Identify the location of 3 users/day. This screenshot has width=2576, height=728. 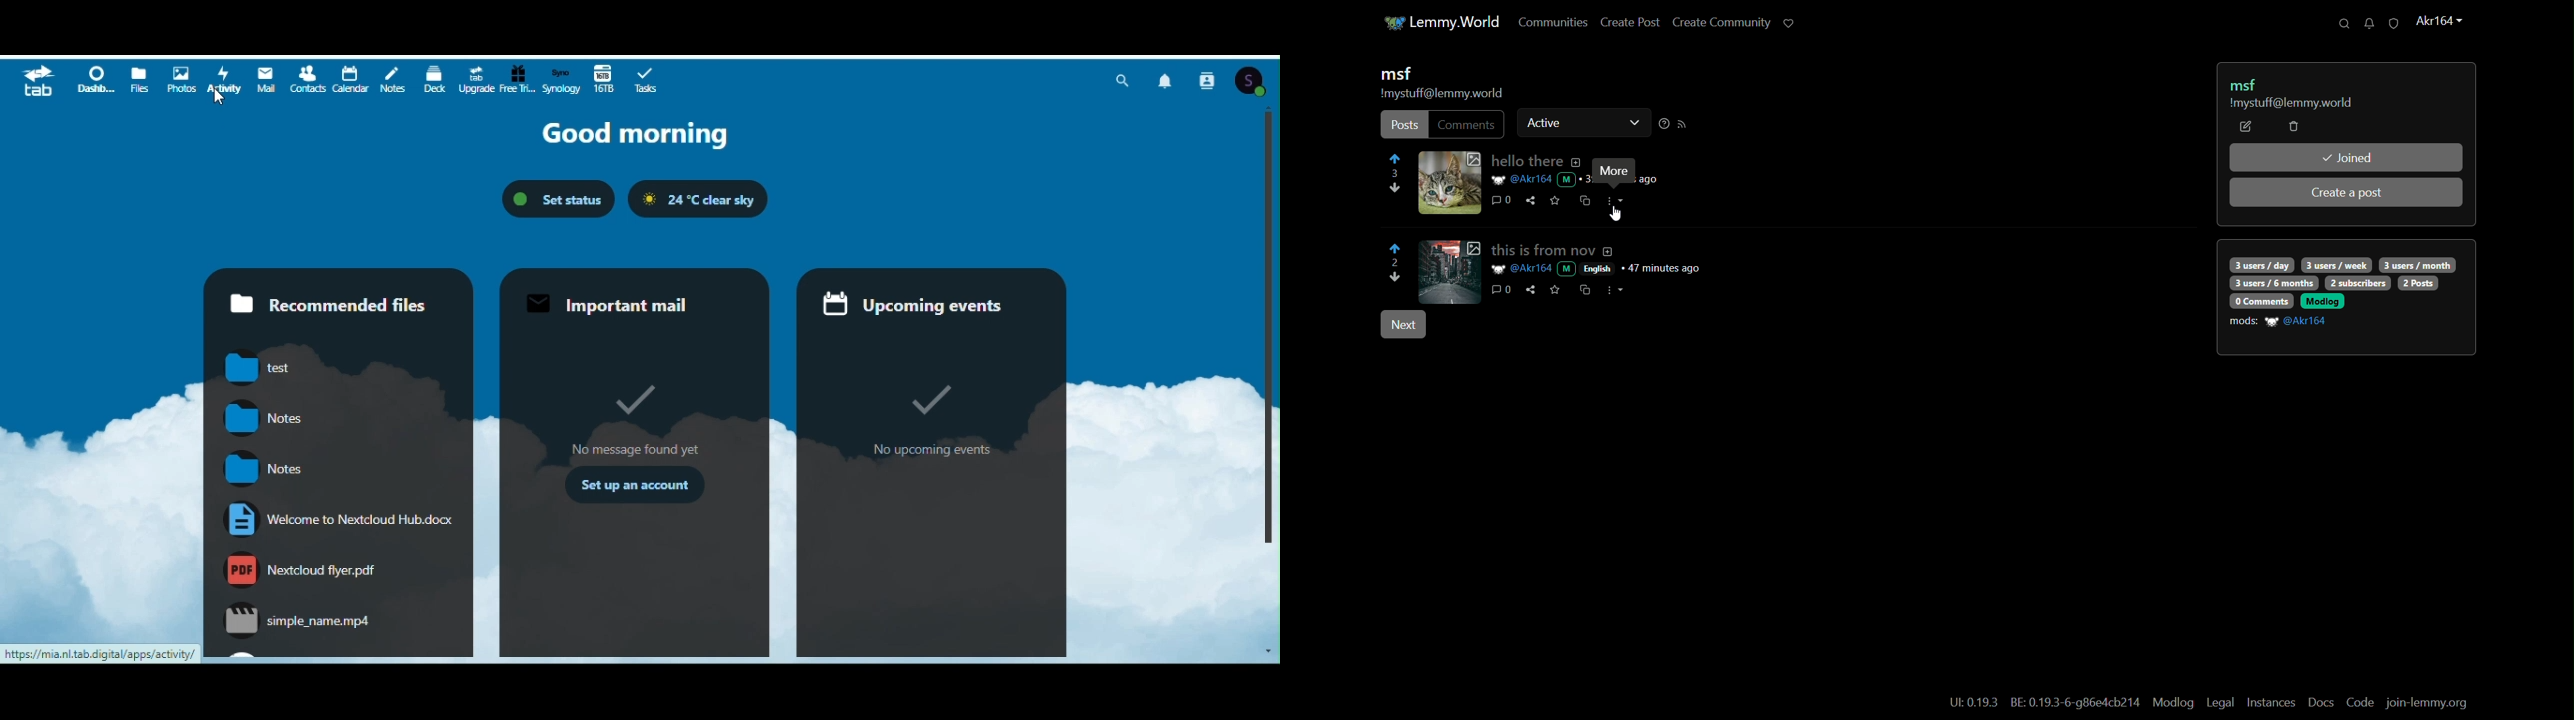
(2261, 265).